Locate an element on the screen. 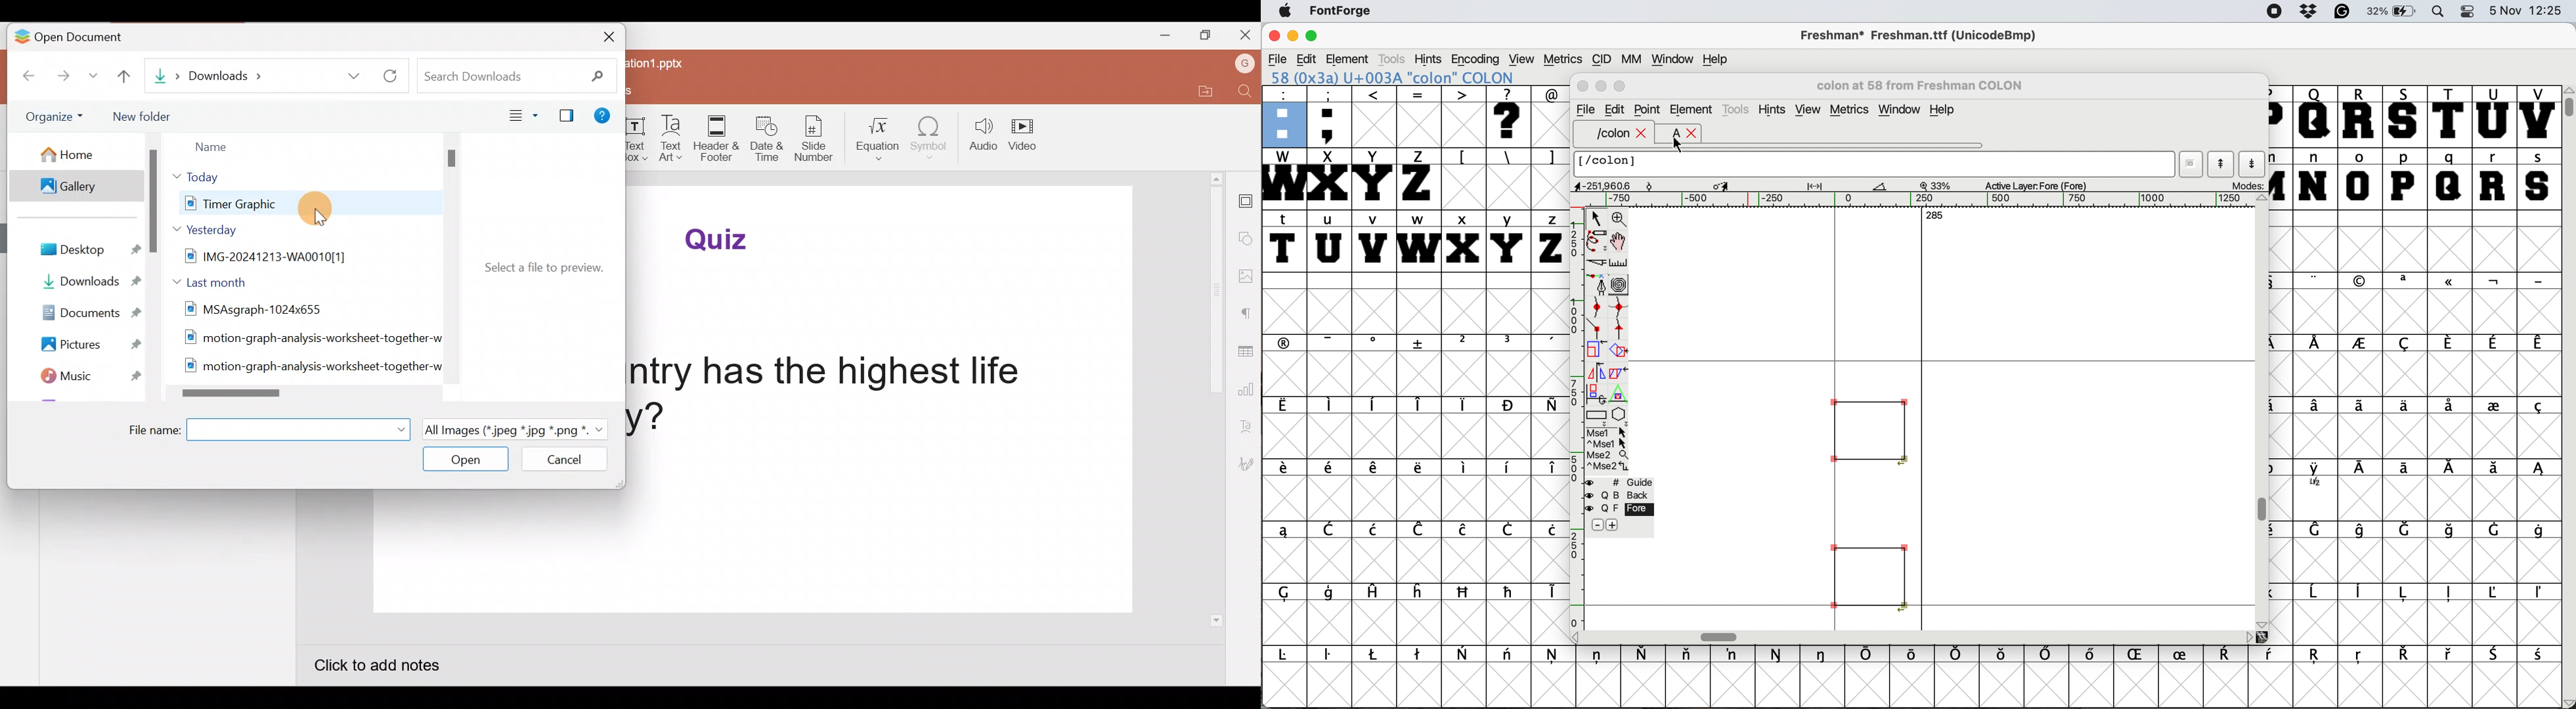 The image size is (2576, 728). symbol is located at coordinates (1554, 657).